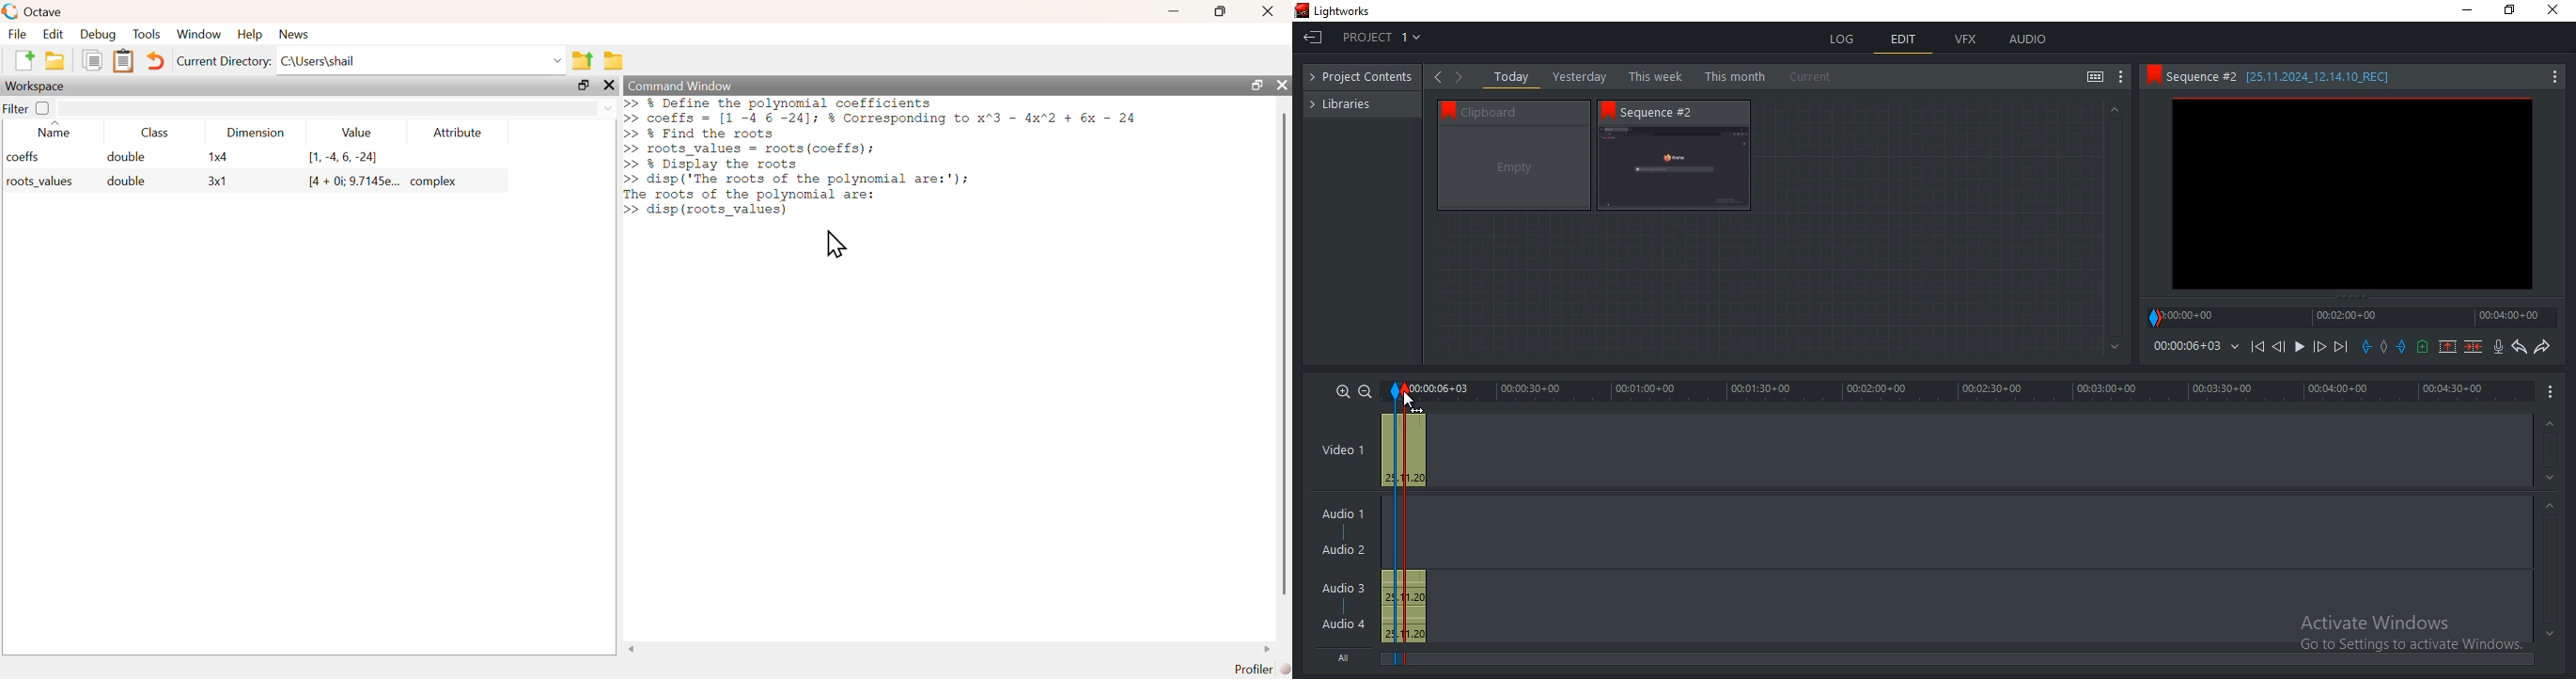 This screenshot has height=700, width=2576. I want to click on timeline, so click(2186, 346).